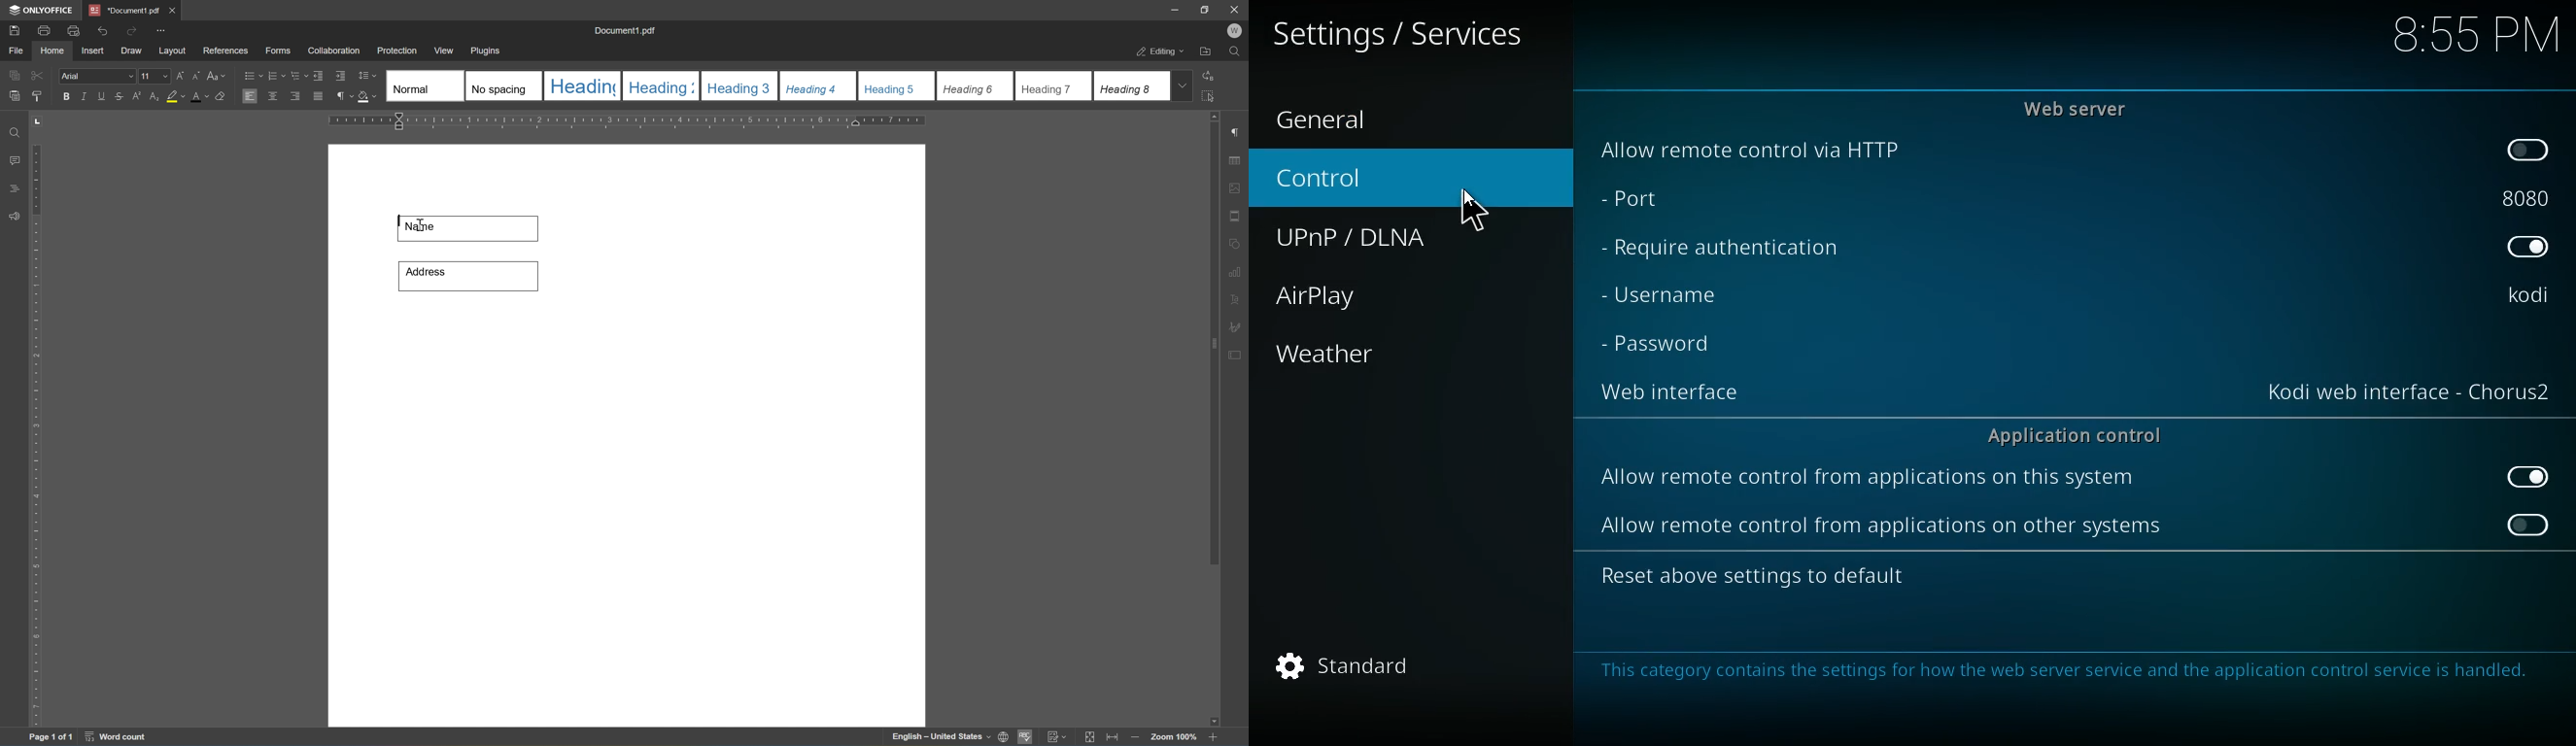  Describe the element at coordinates (2527, 250) in the screenshot. I see `on` at that location.